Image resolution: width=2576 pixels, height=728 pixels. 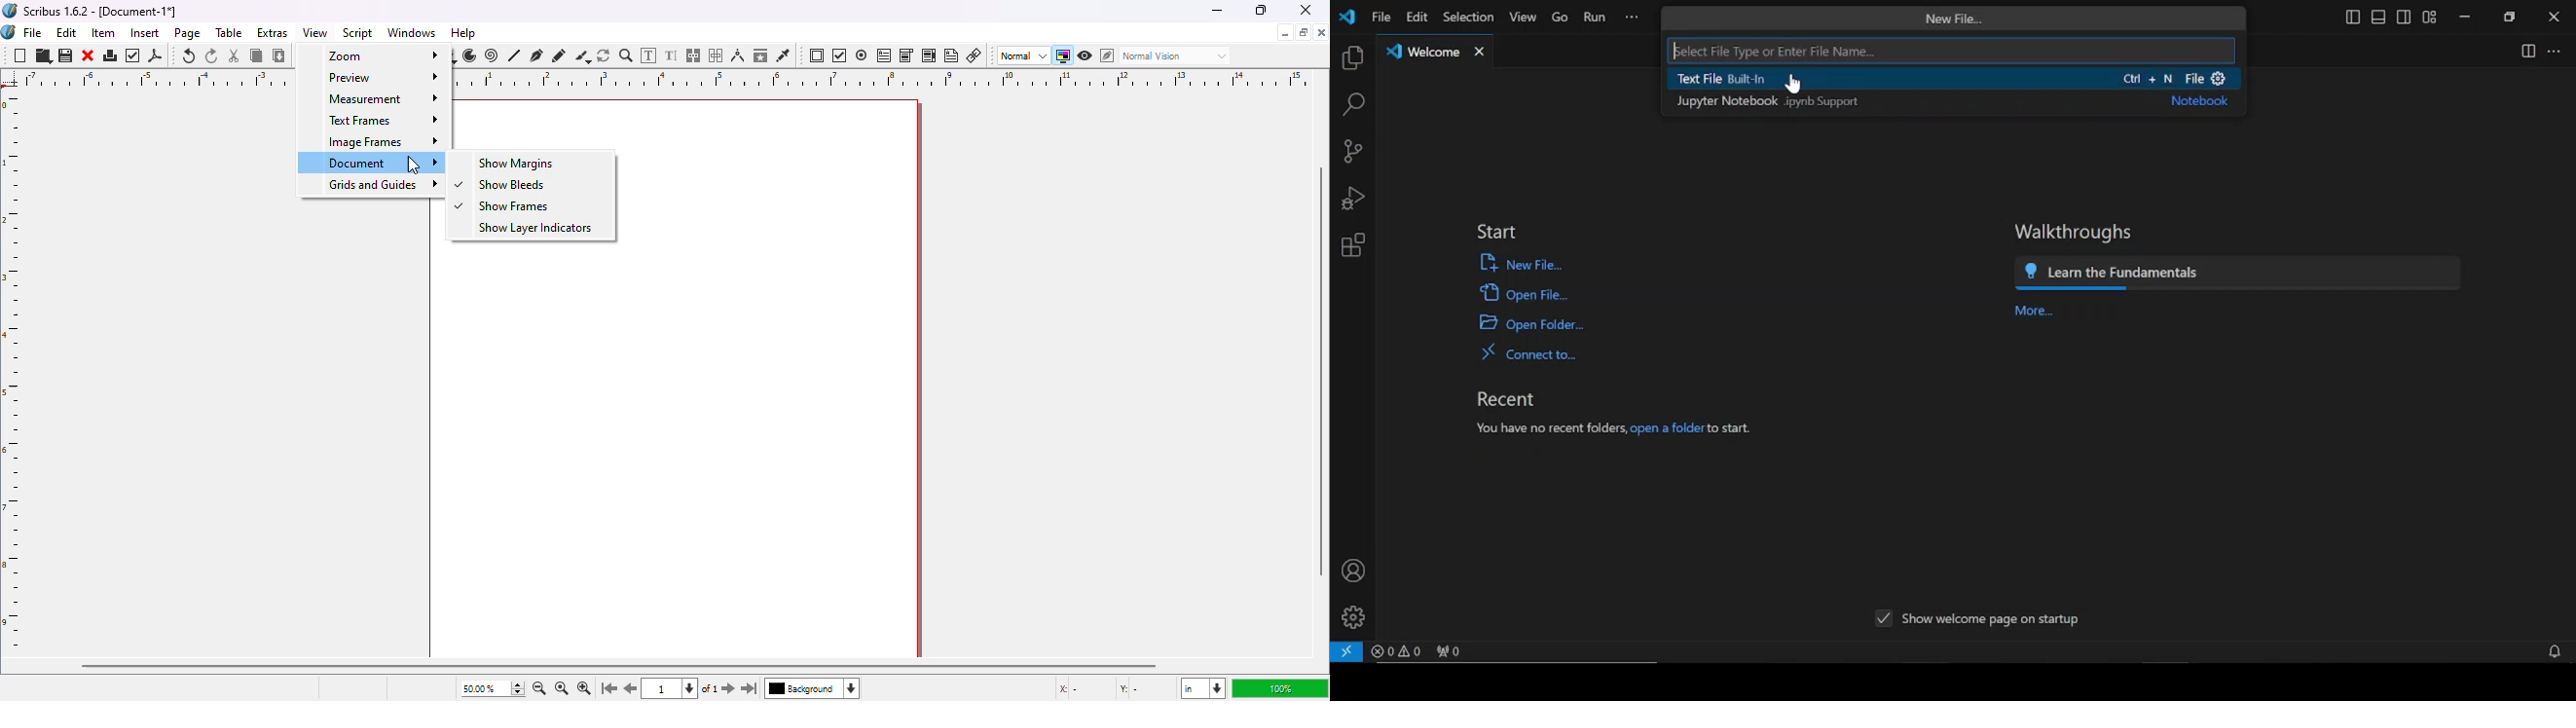 What do you see at coordinates (474, 688) in the screenshot?
I see `50.00%` at bounding box center [474, 688].